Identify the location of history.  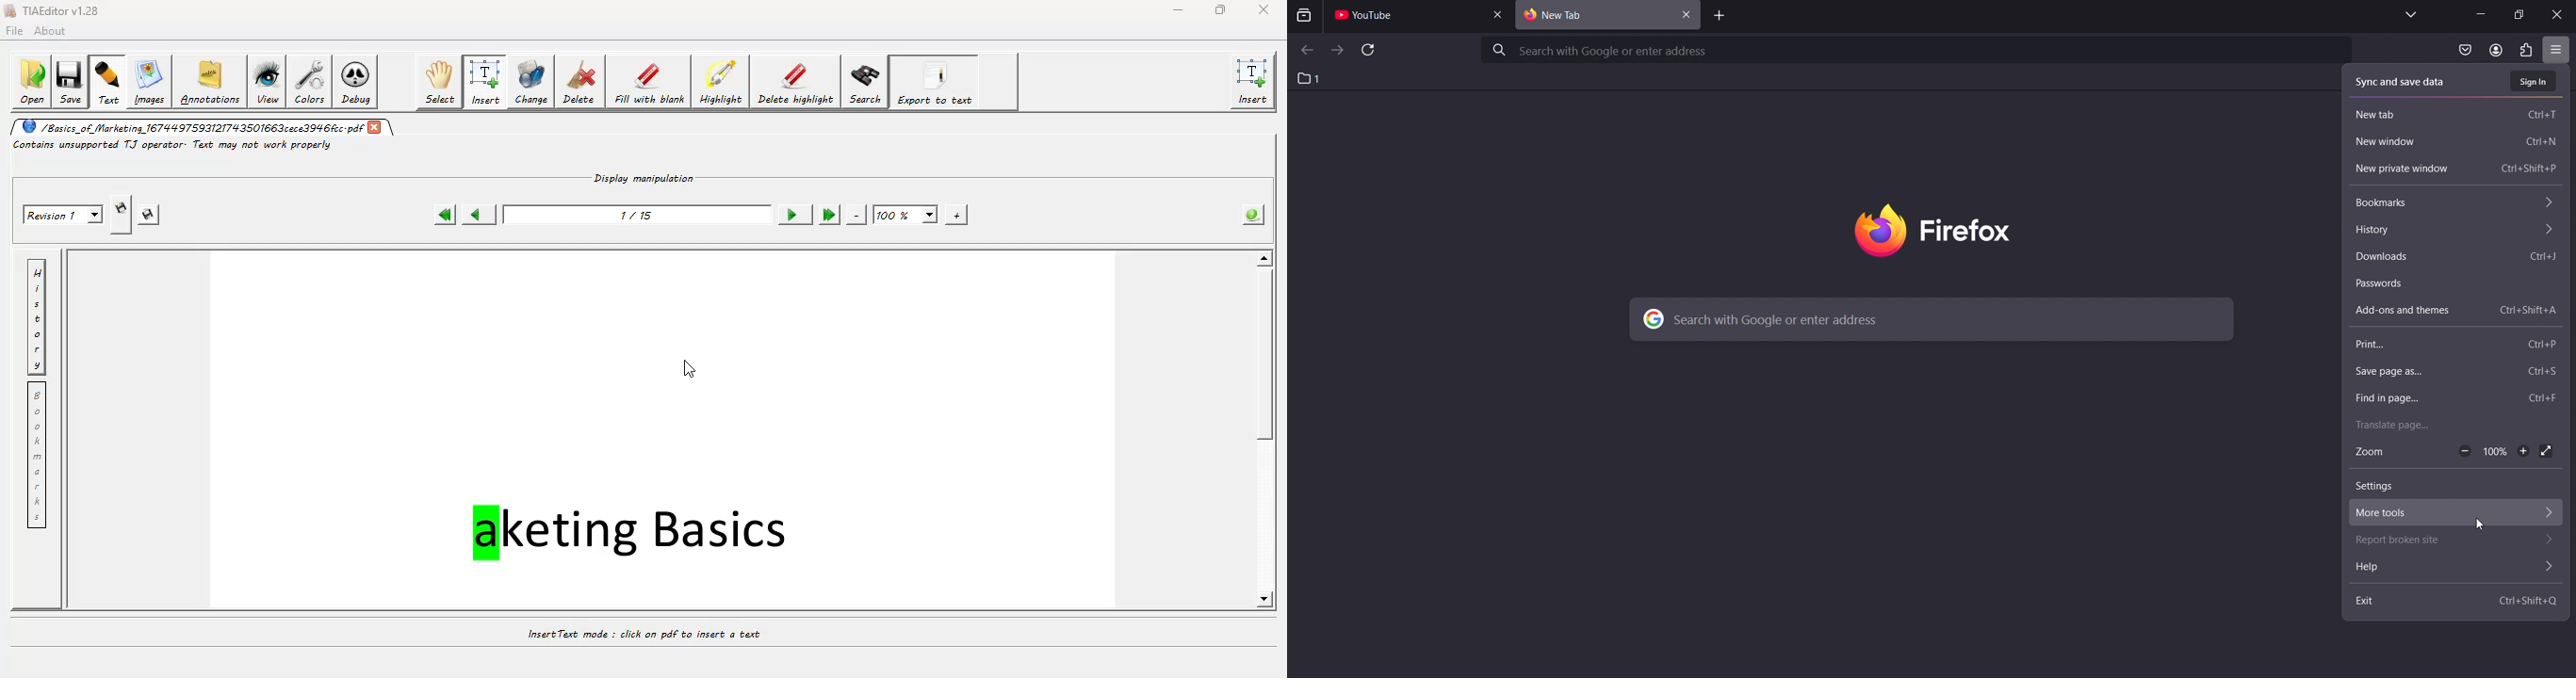
(2382, 231).